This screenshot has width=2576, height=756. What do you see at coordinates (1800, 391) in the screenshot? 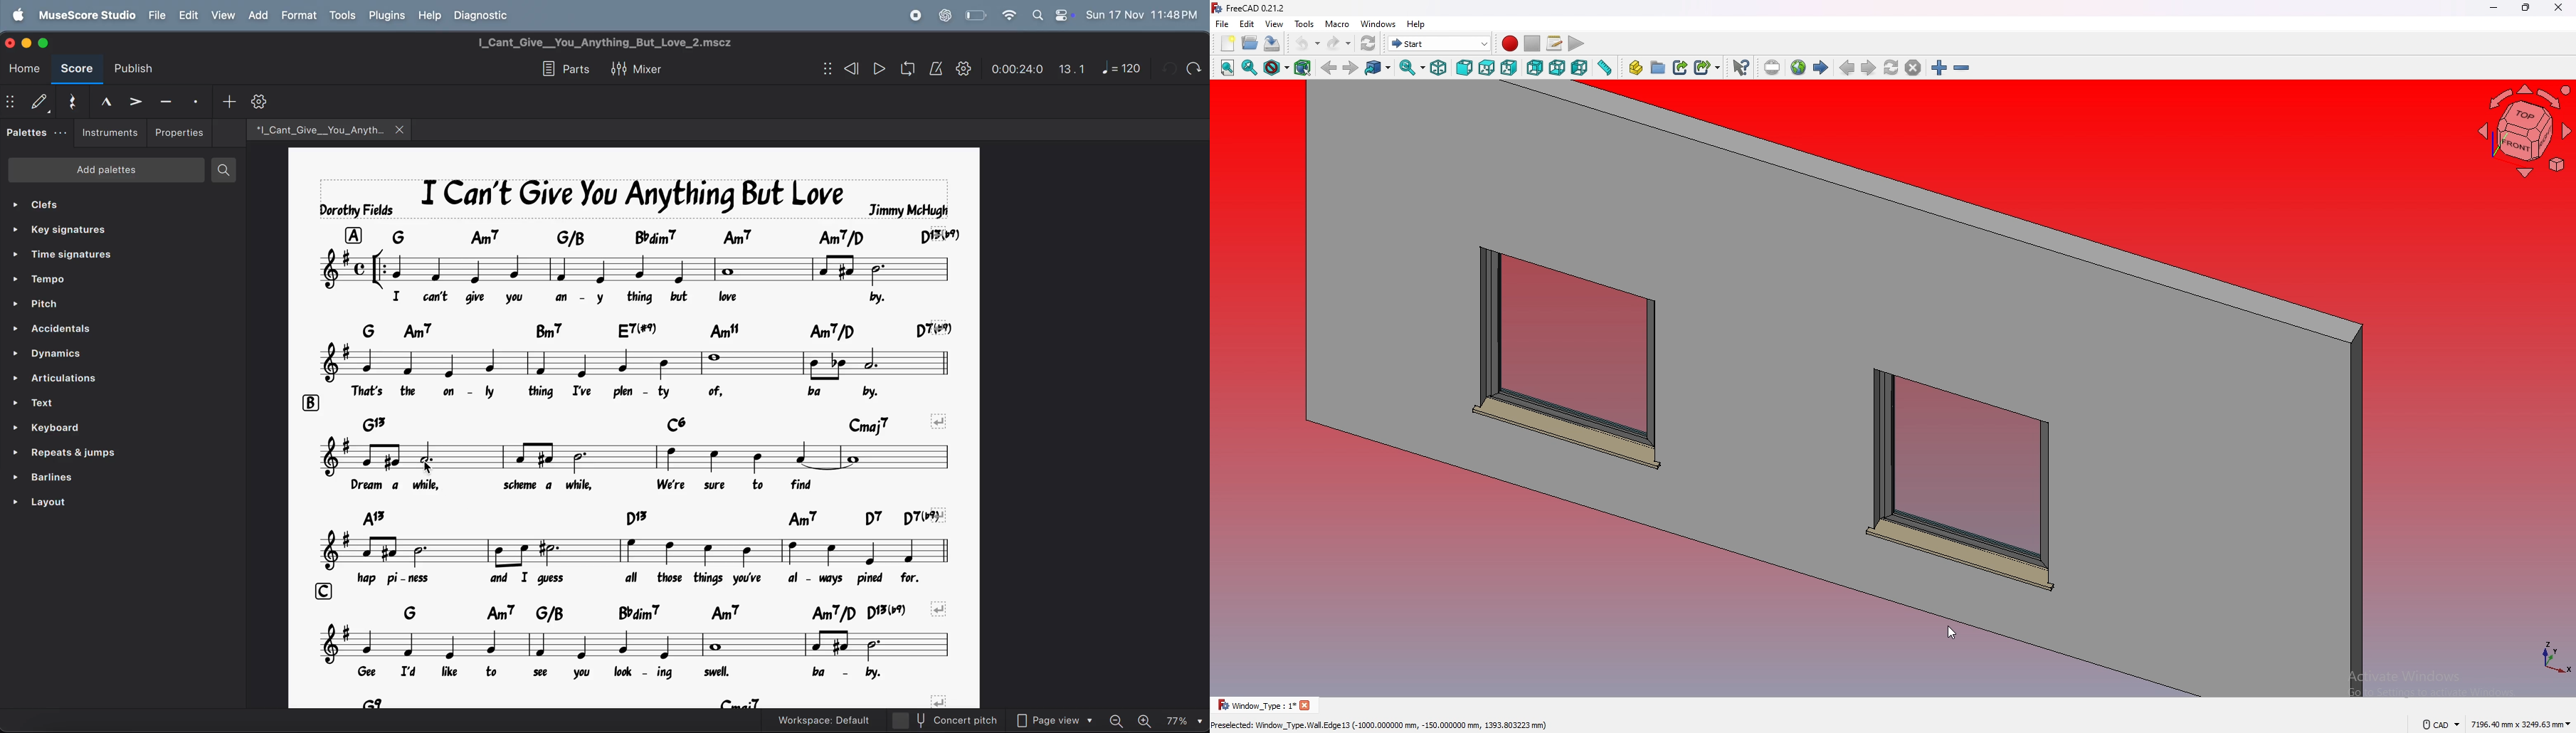
I see `new background color` at bounding box center [1800, 391].